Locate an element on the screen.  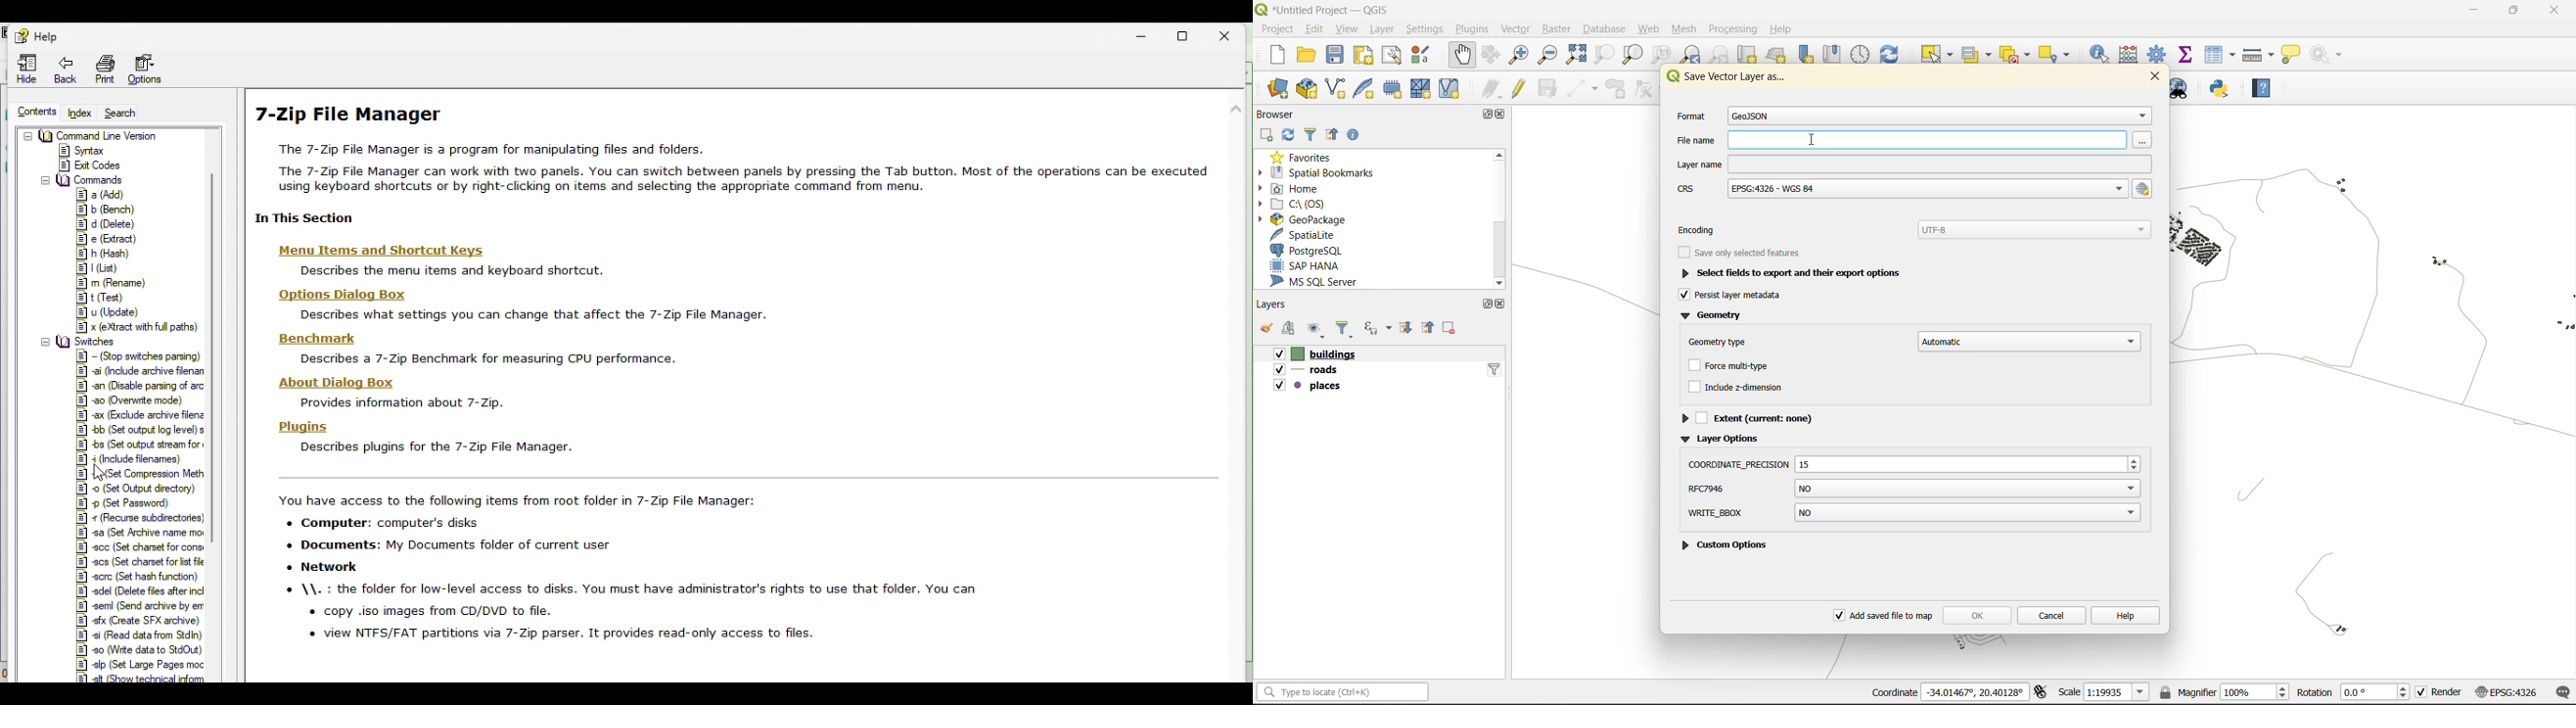
resize is located at coordinates (1914, 461).